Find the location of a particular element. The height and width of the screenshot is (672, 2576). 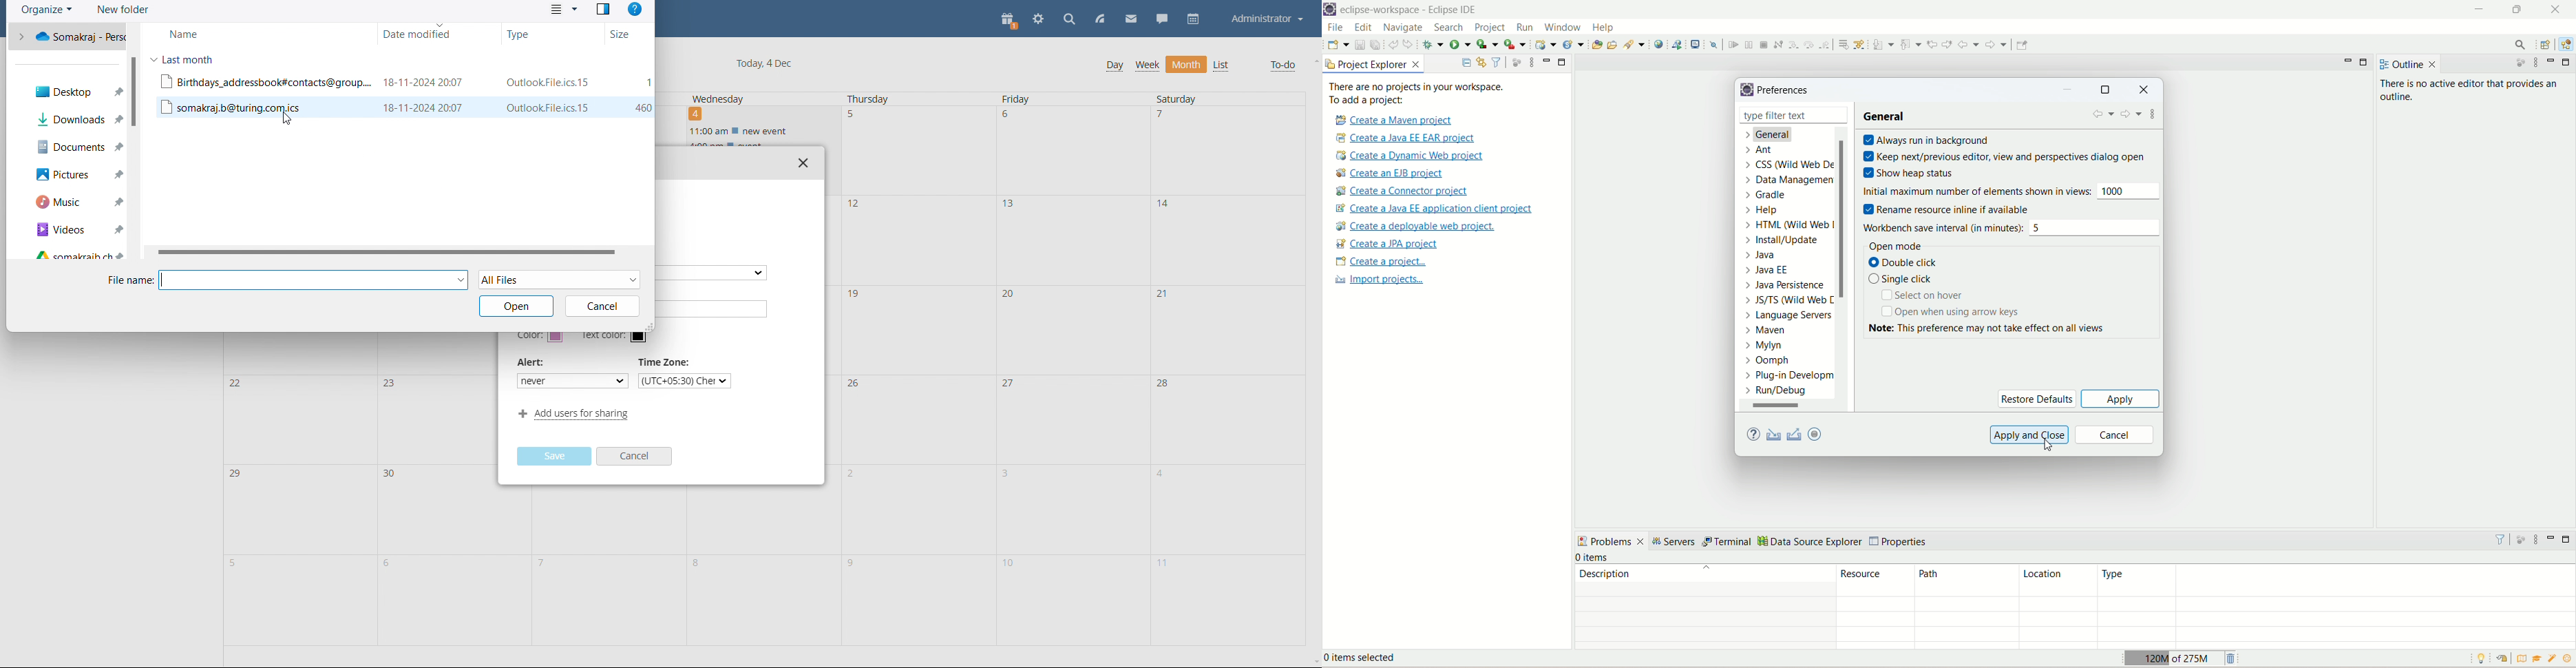

resources is located at coordinates (1876, 580).